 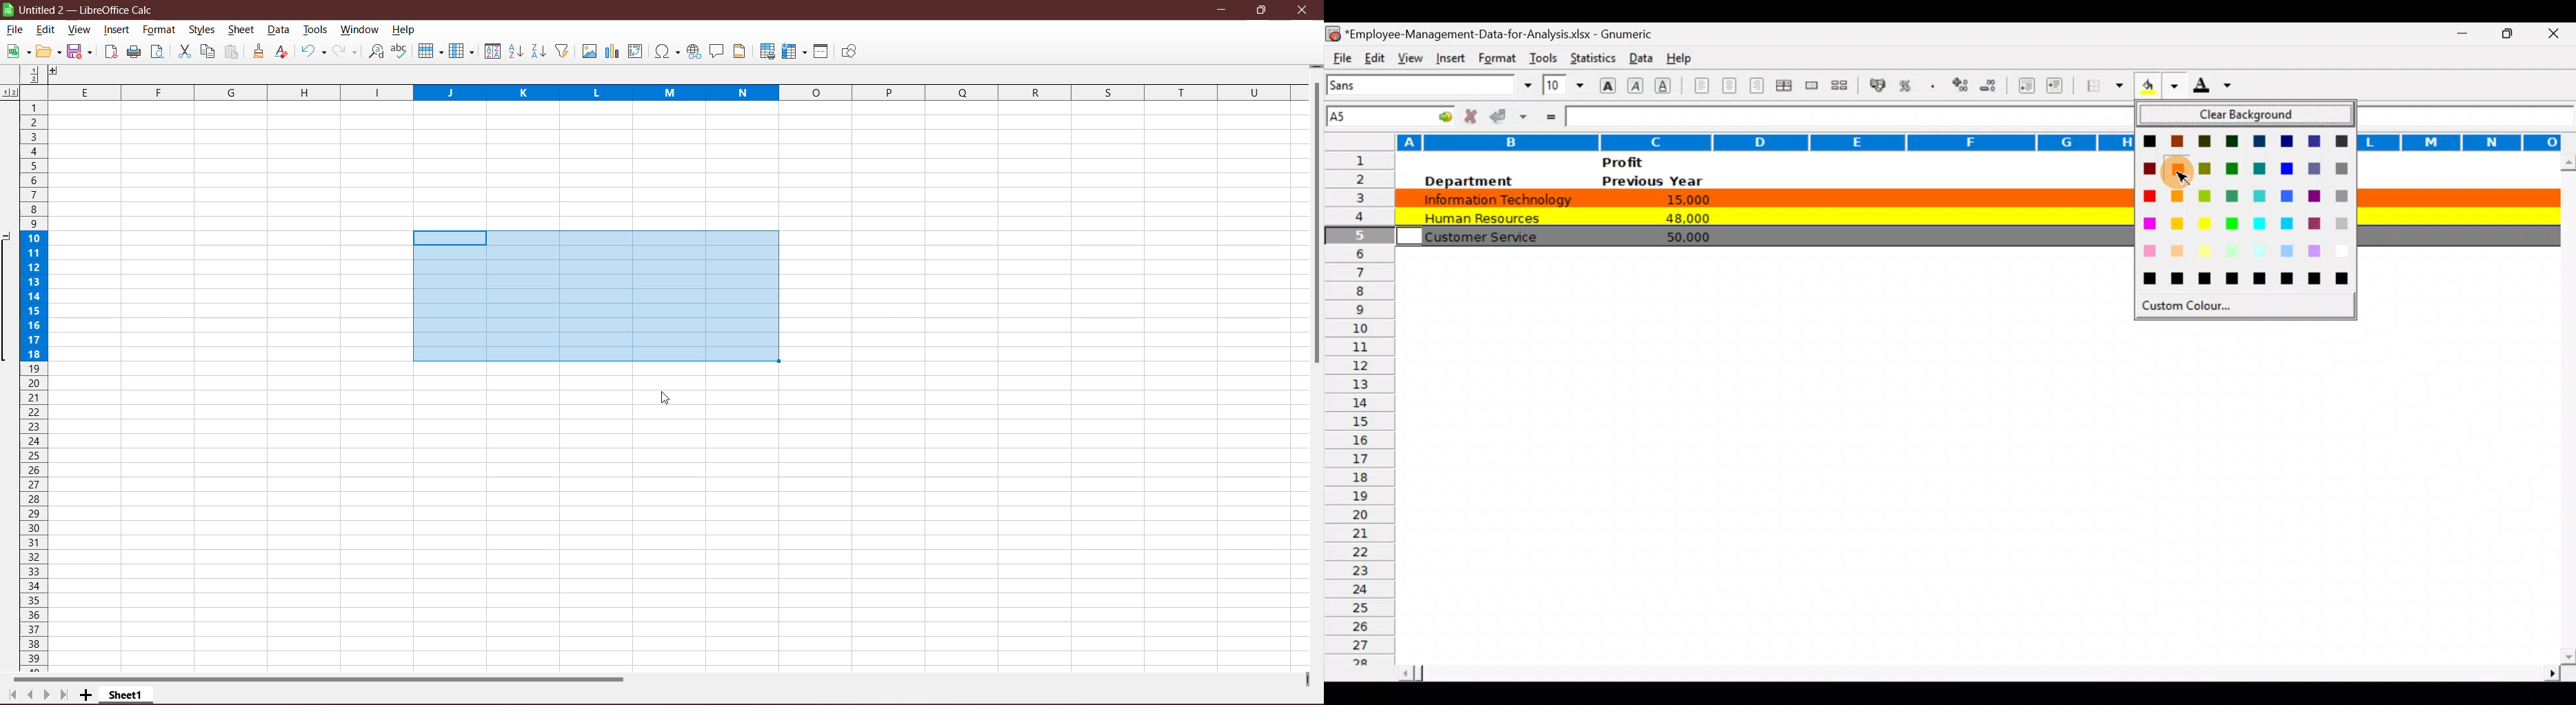 I want to click on Scroll bar, so click(x=2566, y=409).